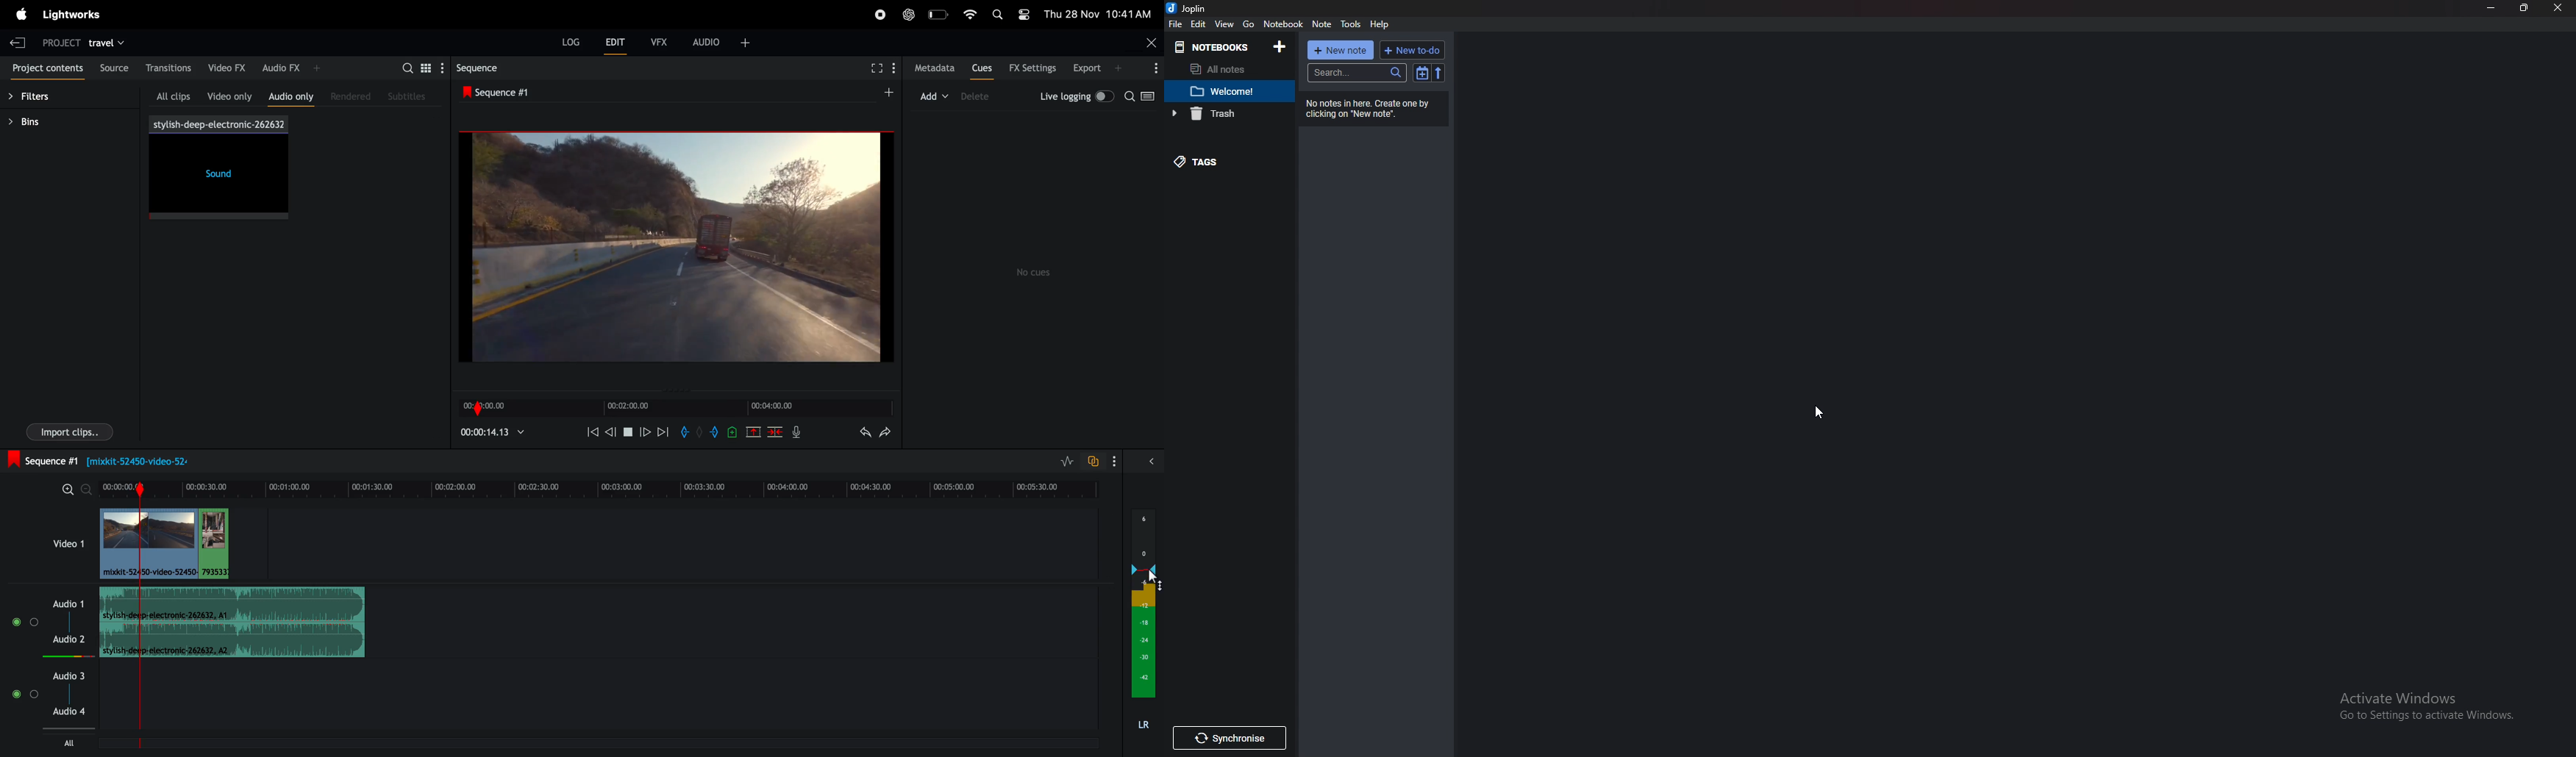 The height and width of the screenshot is (784, 2576). I want to click on source, so click(112, 67).